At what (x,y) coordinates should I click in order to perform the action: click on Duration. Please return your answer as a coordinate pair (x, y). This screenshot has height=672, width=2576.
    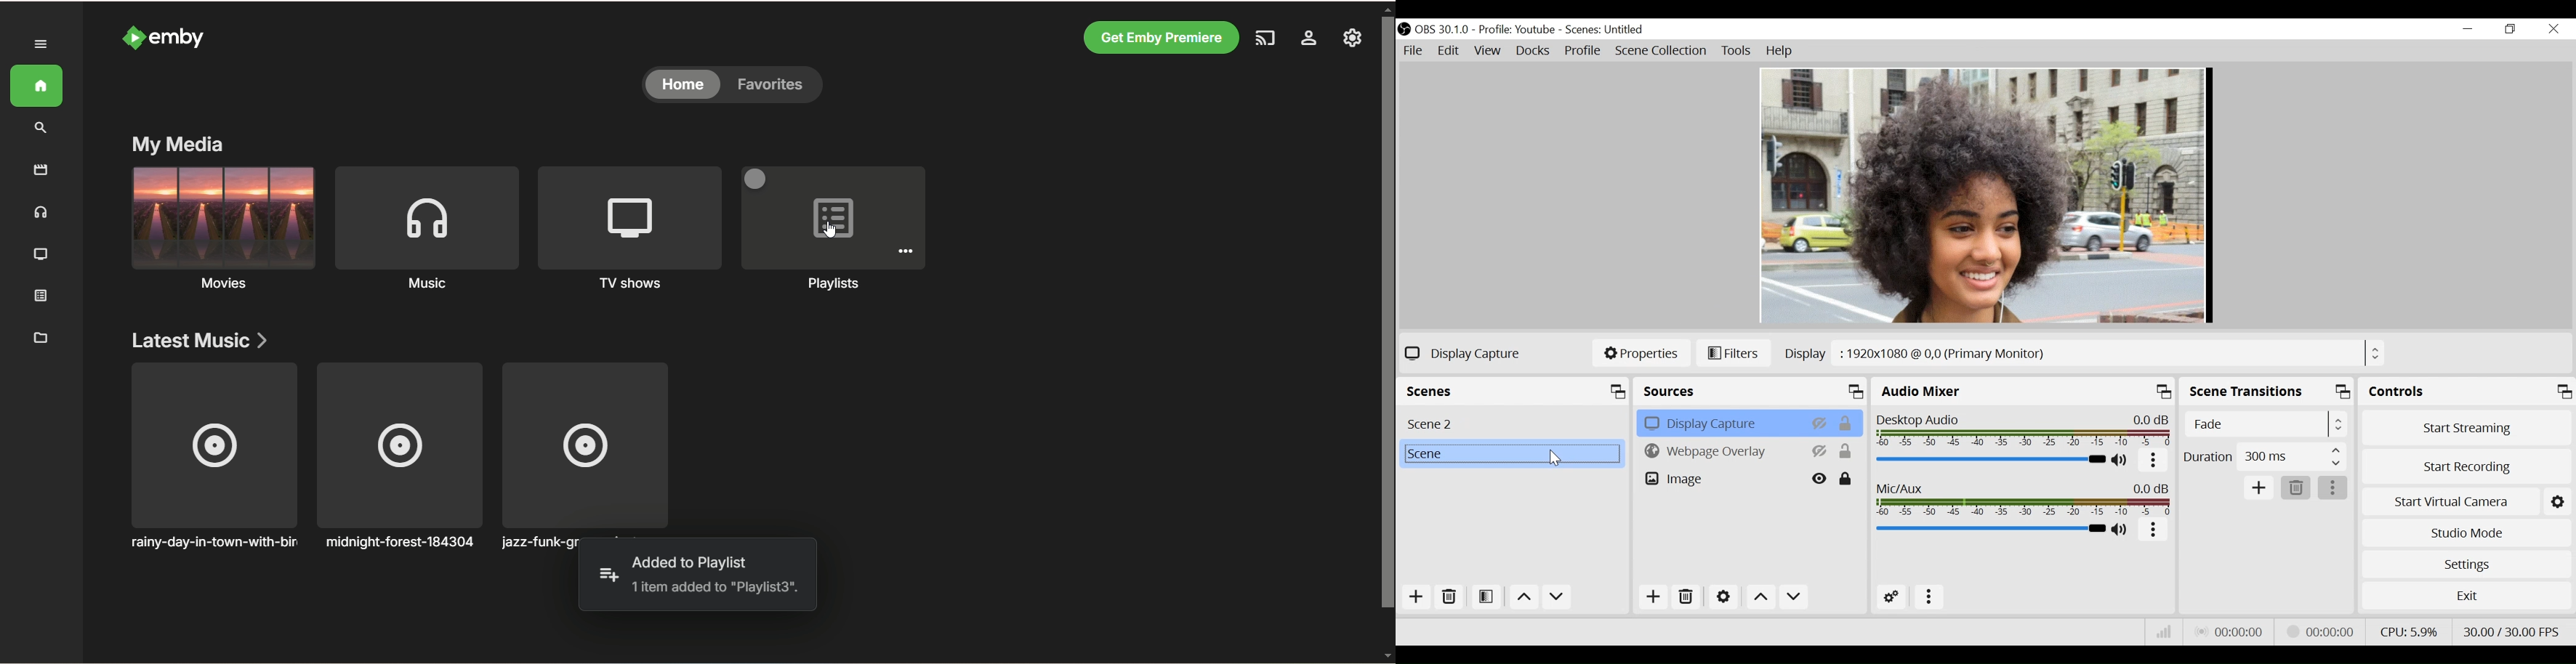
    Looking at the image, I should click on (2266, 457).